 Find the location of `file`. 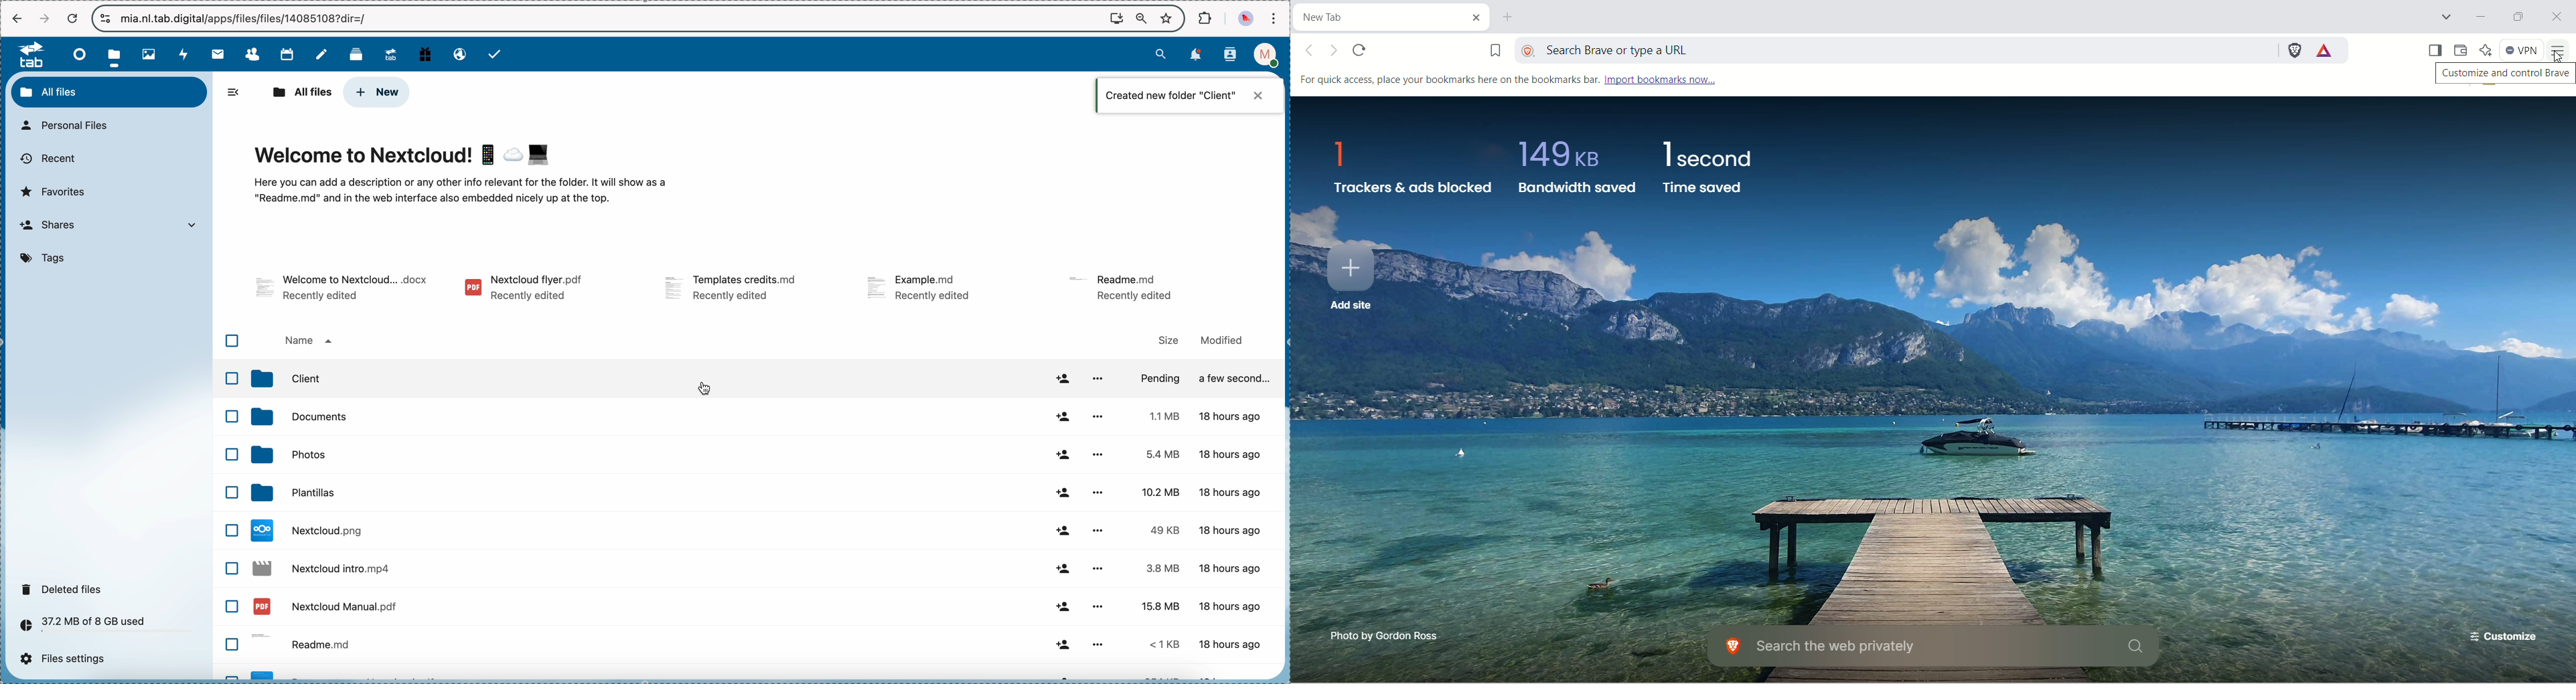

file is located at coordinates (523, 290).